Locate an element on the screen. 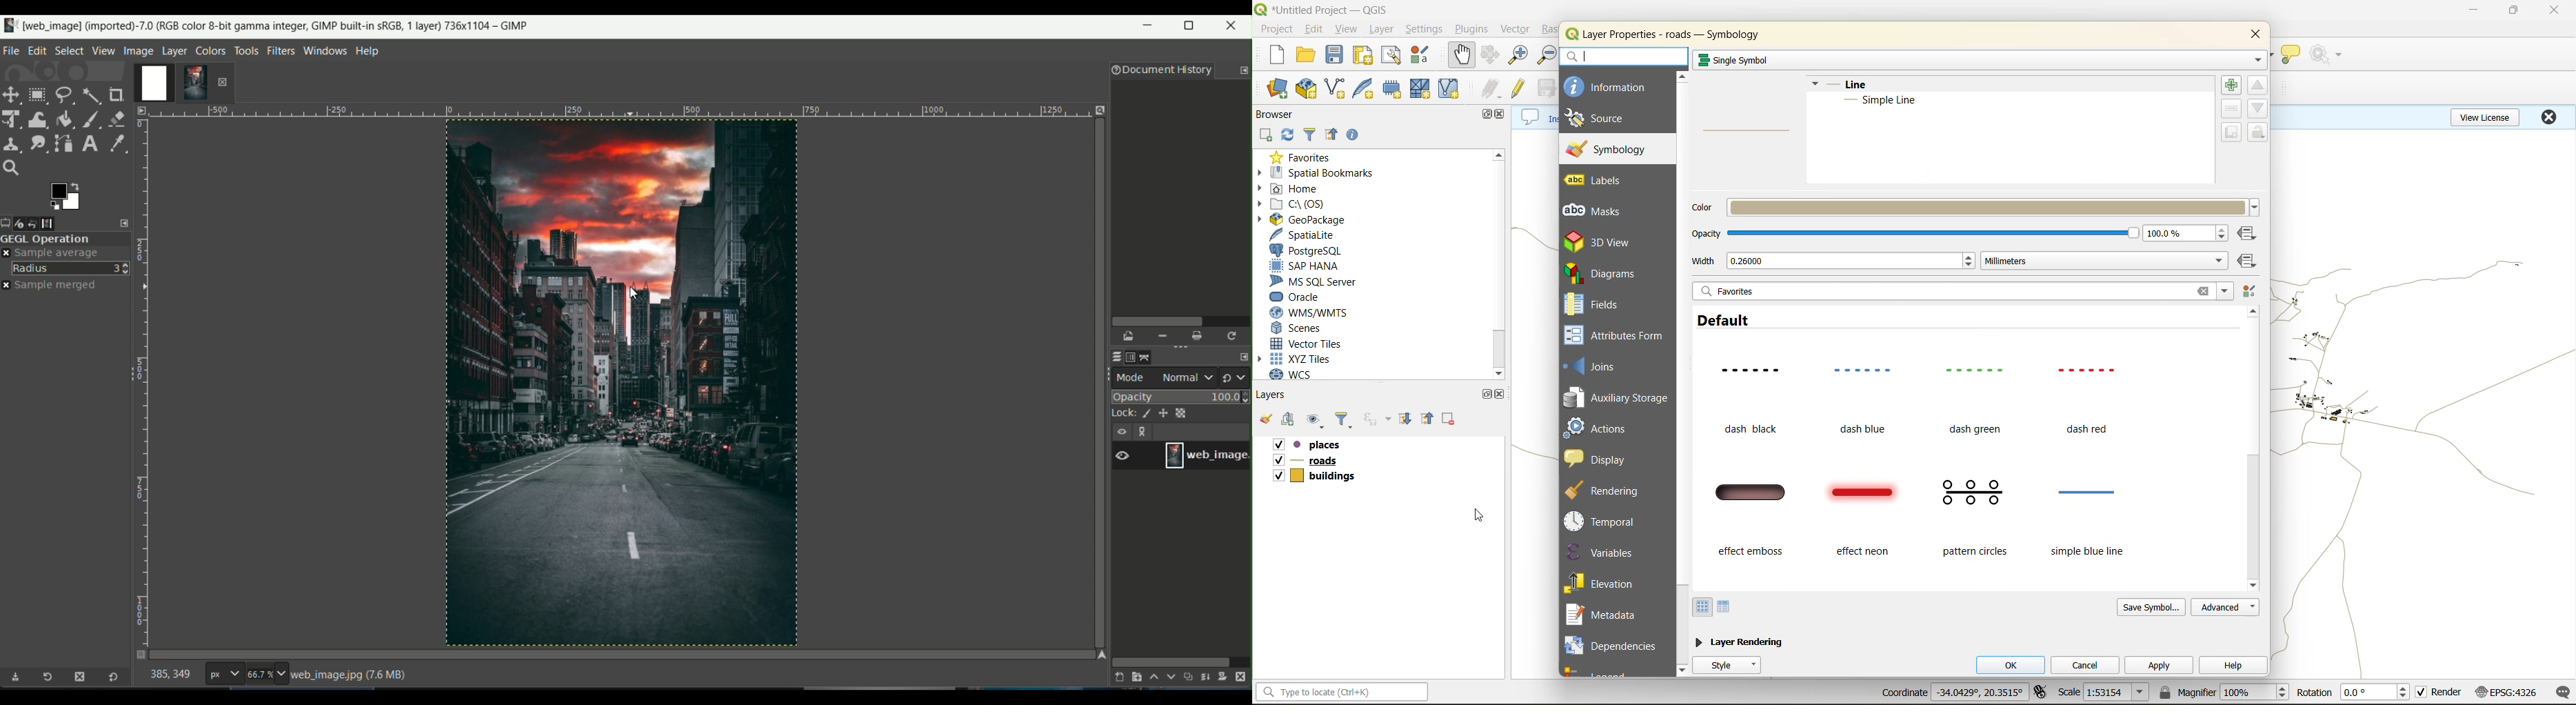 Image resolution: width=2576 pixels, height=728 pixels. style manager is located at coordinates (2248, 292).